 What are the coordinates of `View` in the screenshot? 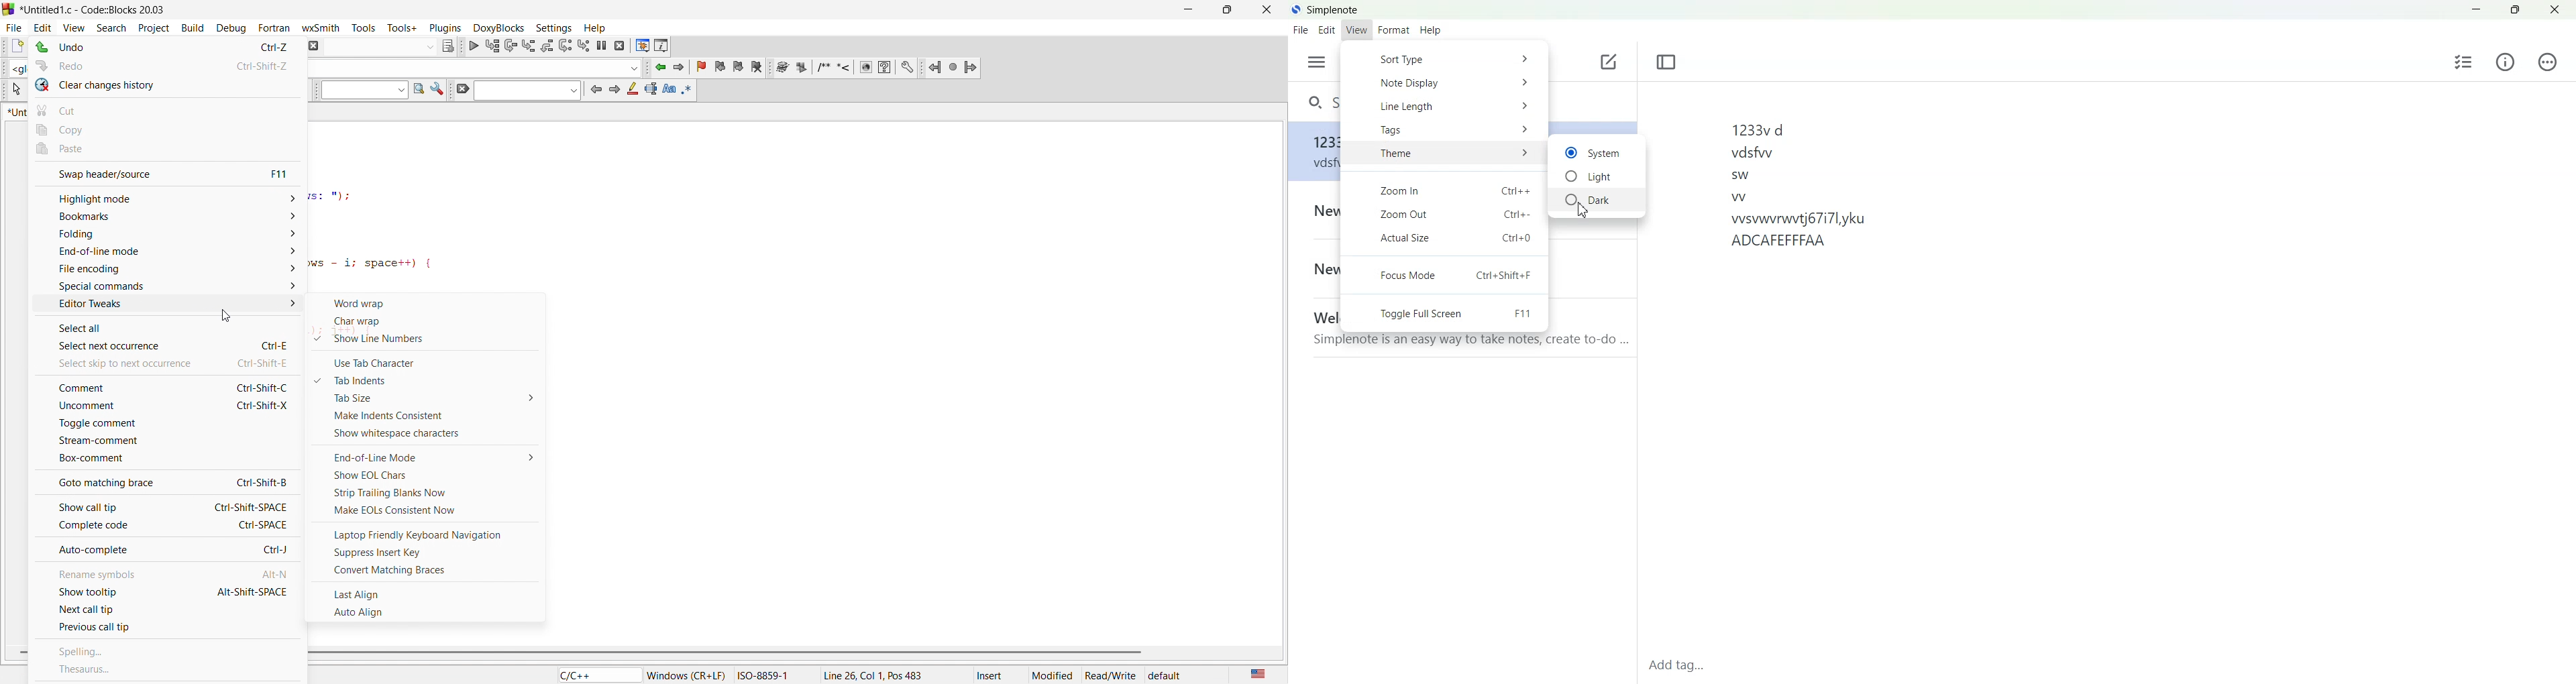 It's located at (1356, 30).